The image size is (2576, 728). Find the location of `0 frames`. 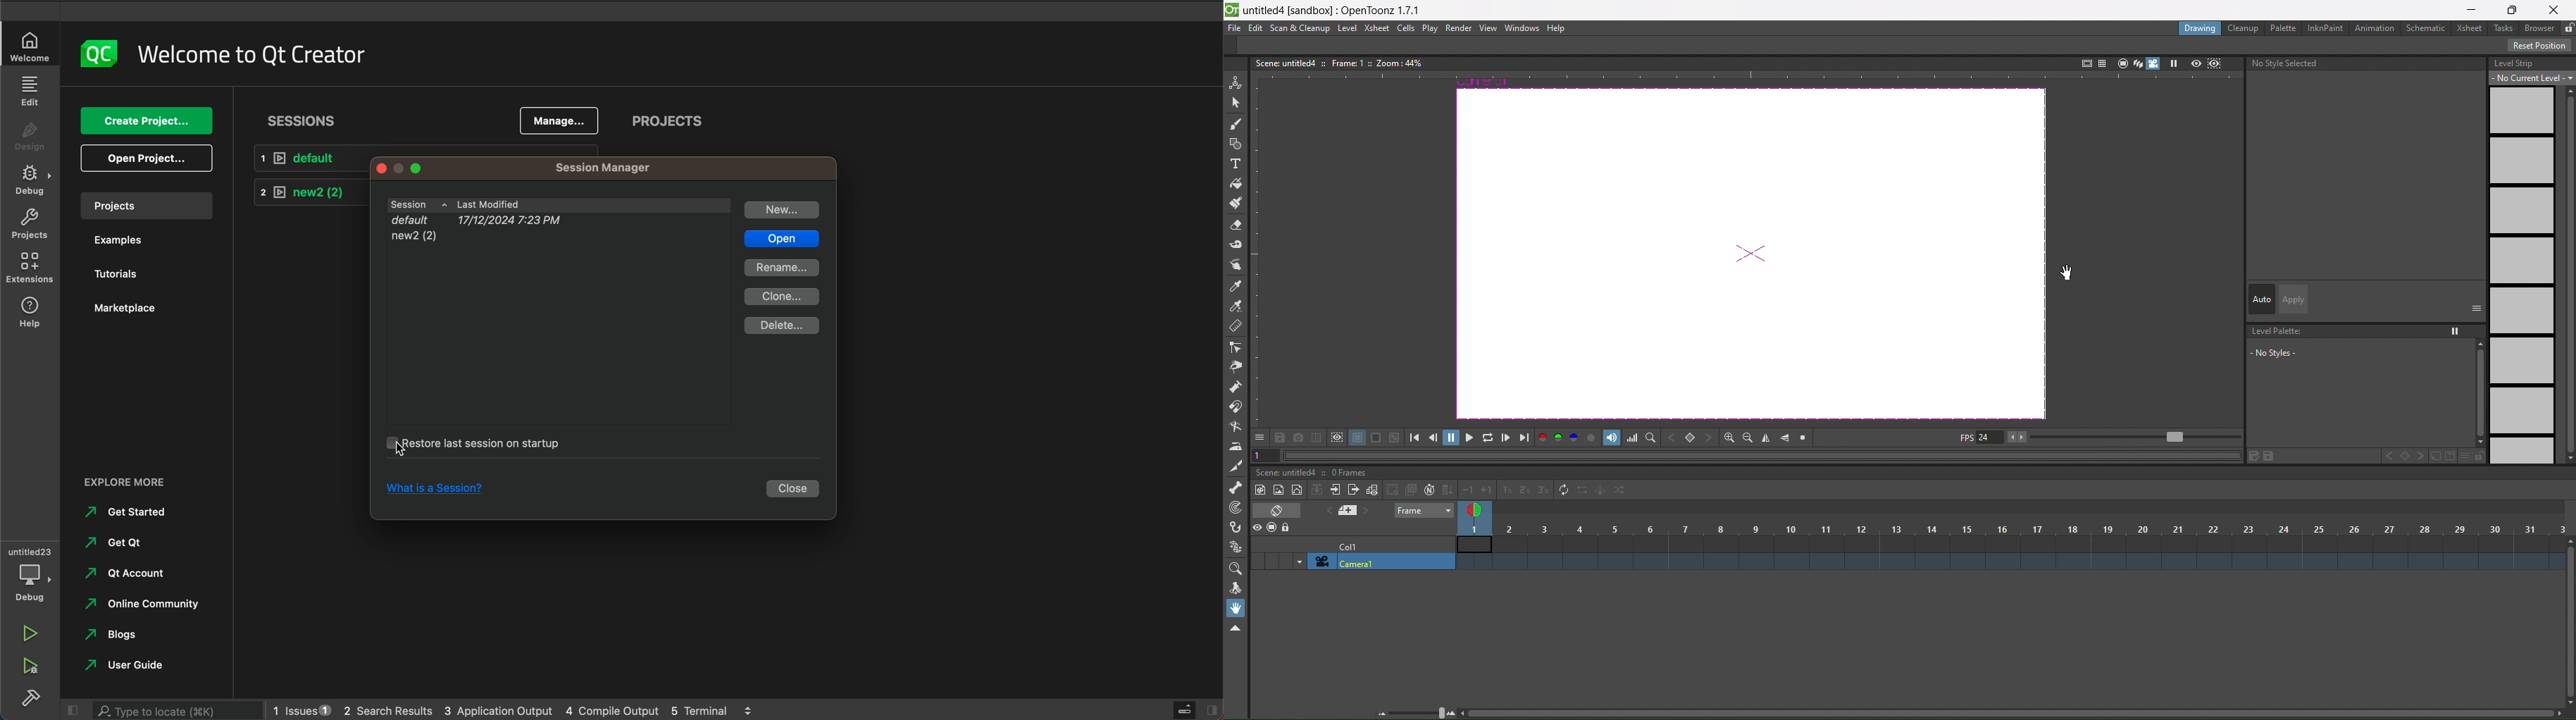

0 frames is located at coordinates (1353, 473).